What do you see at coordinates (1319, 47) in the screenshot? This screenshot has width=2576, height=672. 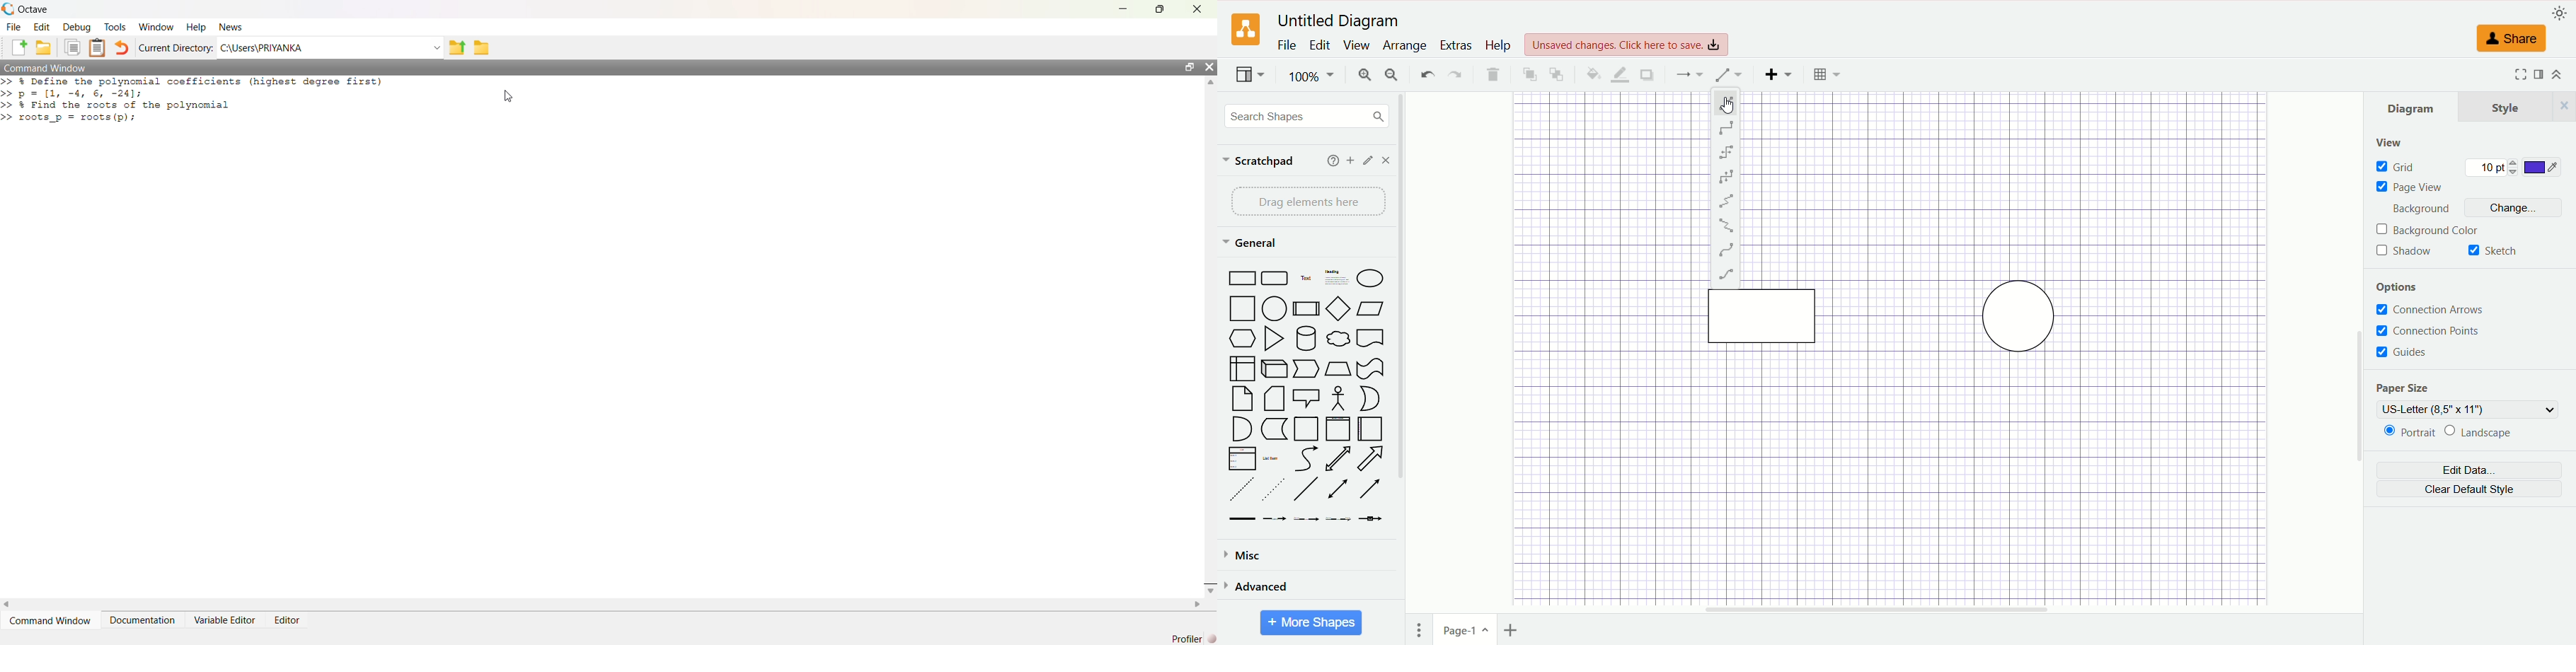 I see `edit` at bounding box center [1319, 47].